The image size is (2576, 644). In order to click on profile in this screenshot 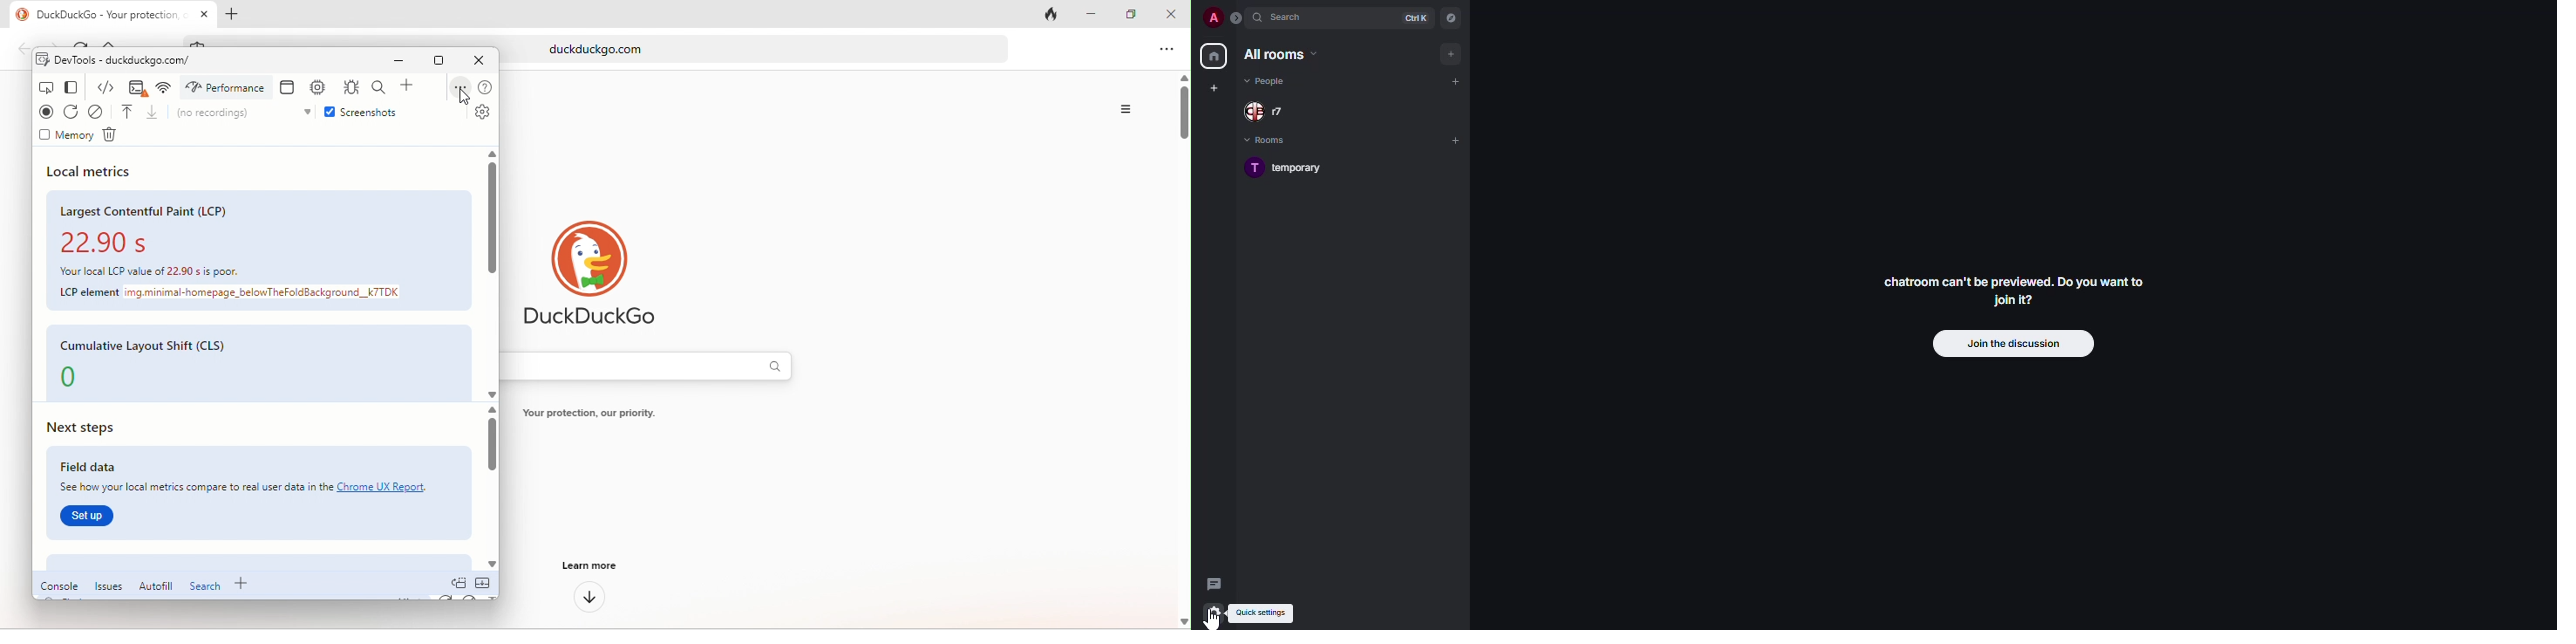, I will do `click(1212, 19)`.